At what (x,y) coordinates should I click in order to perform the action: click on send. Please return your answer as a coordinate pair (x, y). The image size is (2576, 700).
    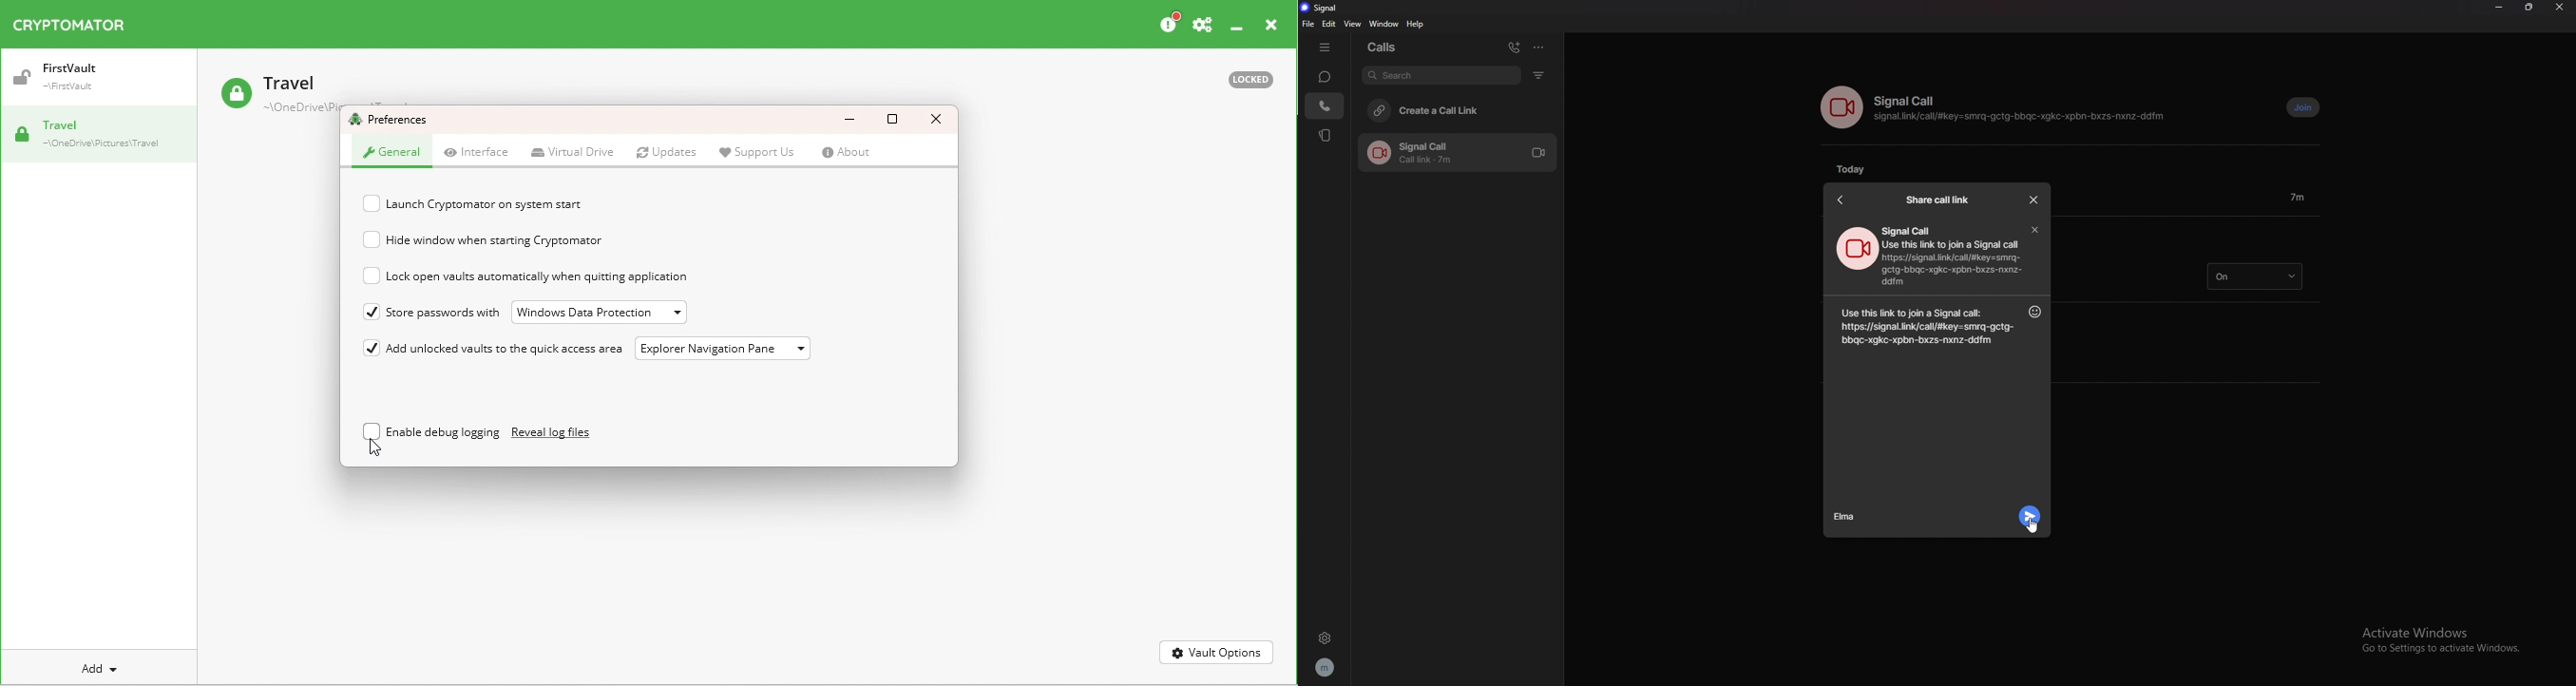
    Looking at the image, I should click on (2029, 515).